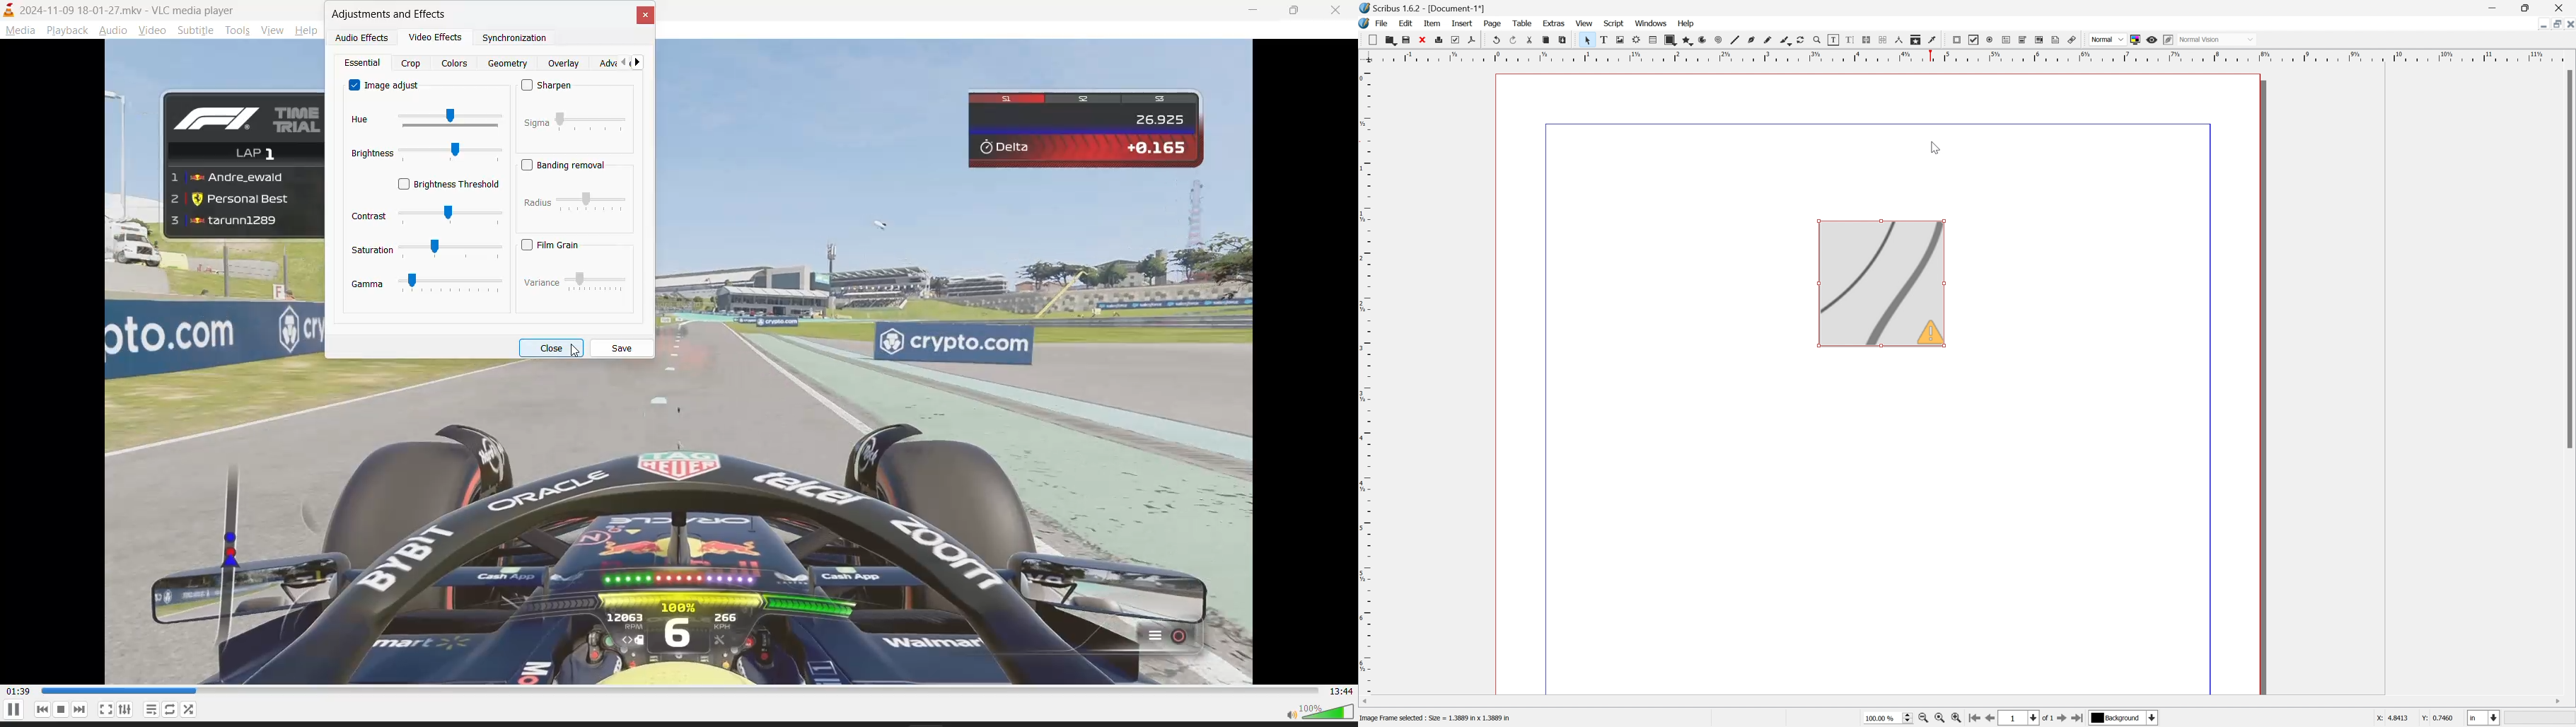 Image resolution: width=2576 pixels, height=728 pixels. I want to click on Link annotation, so click(2069, 39).